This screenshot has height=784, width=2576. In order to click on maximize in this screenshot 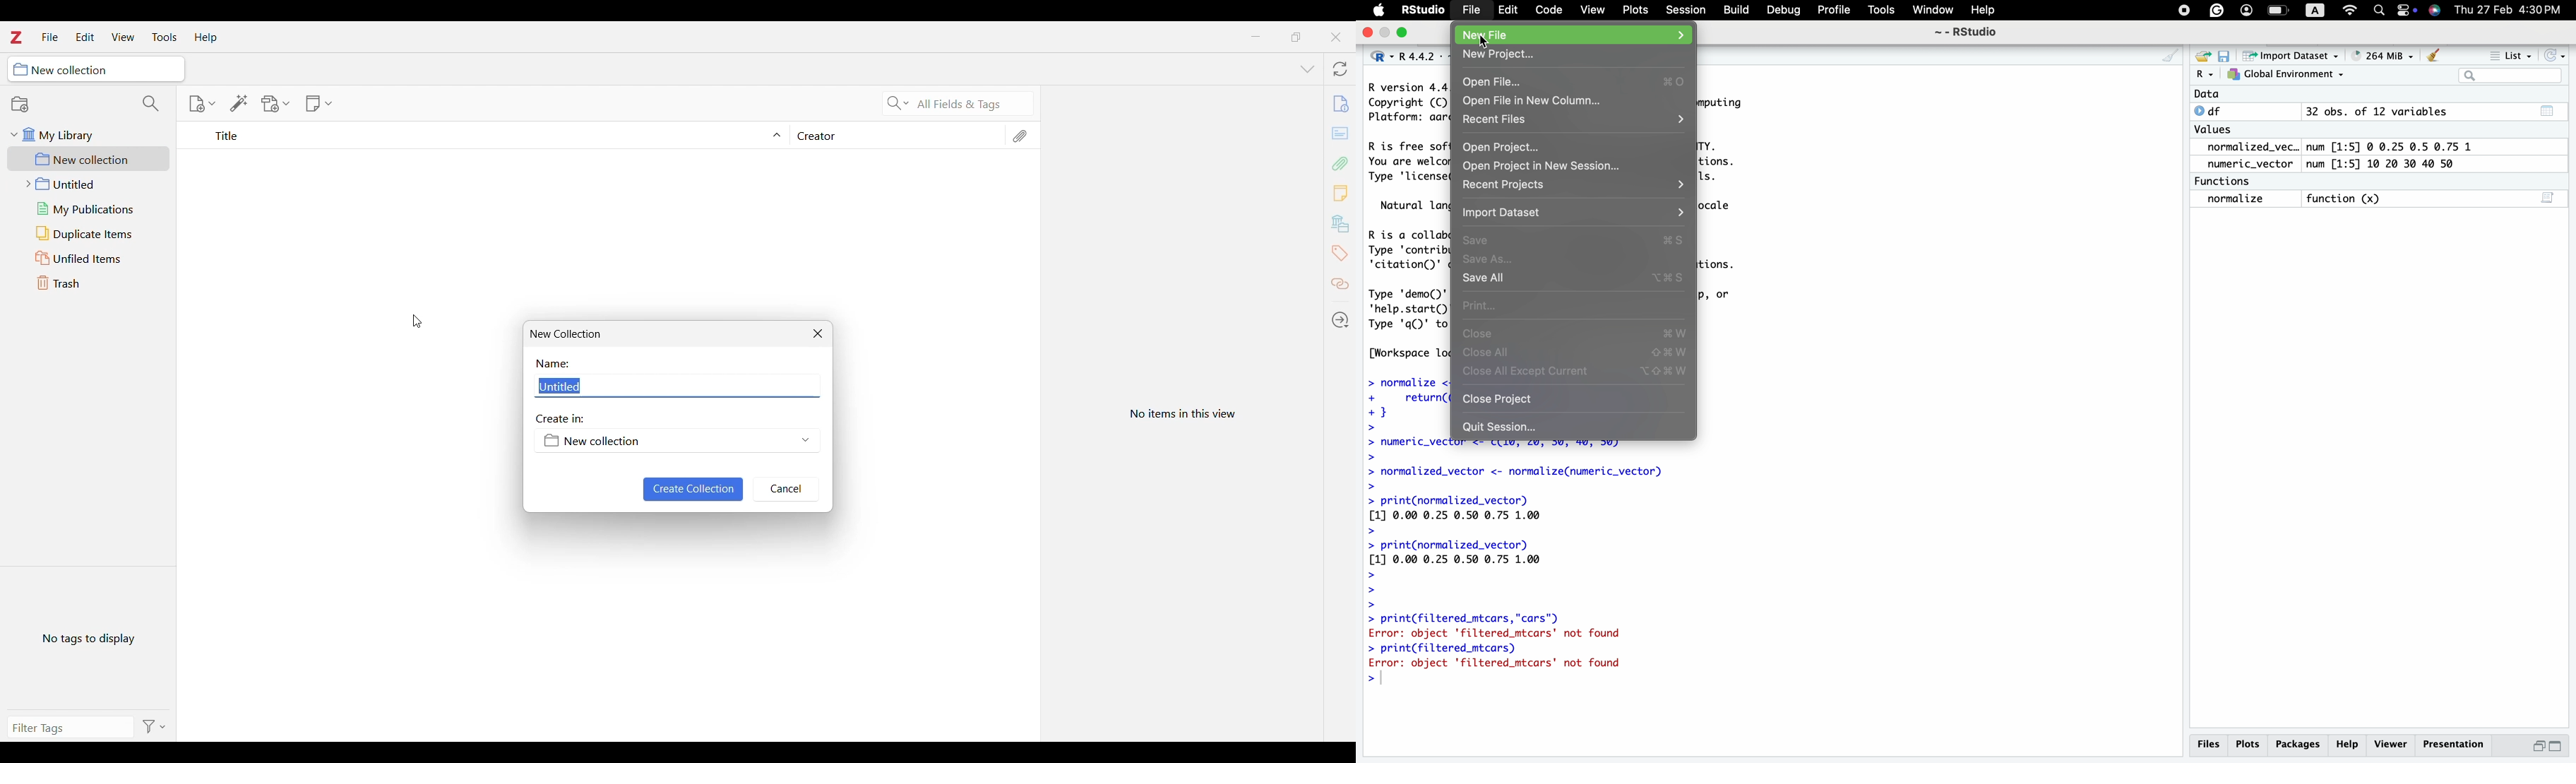, I will do `click(2562, 747)`.